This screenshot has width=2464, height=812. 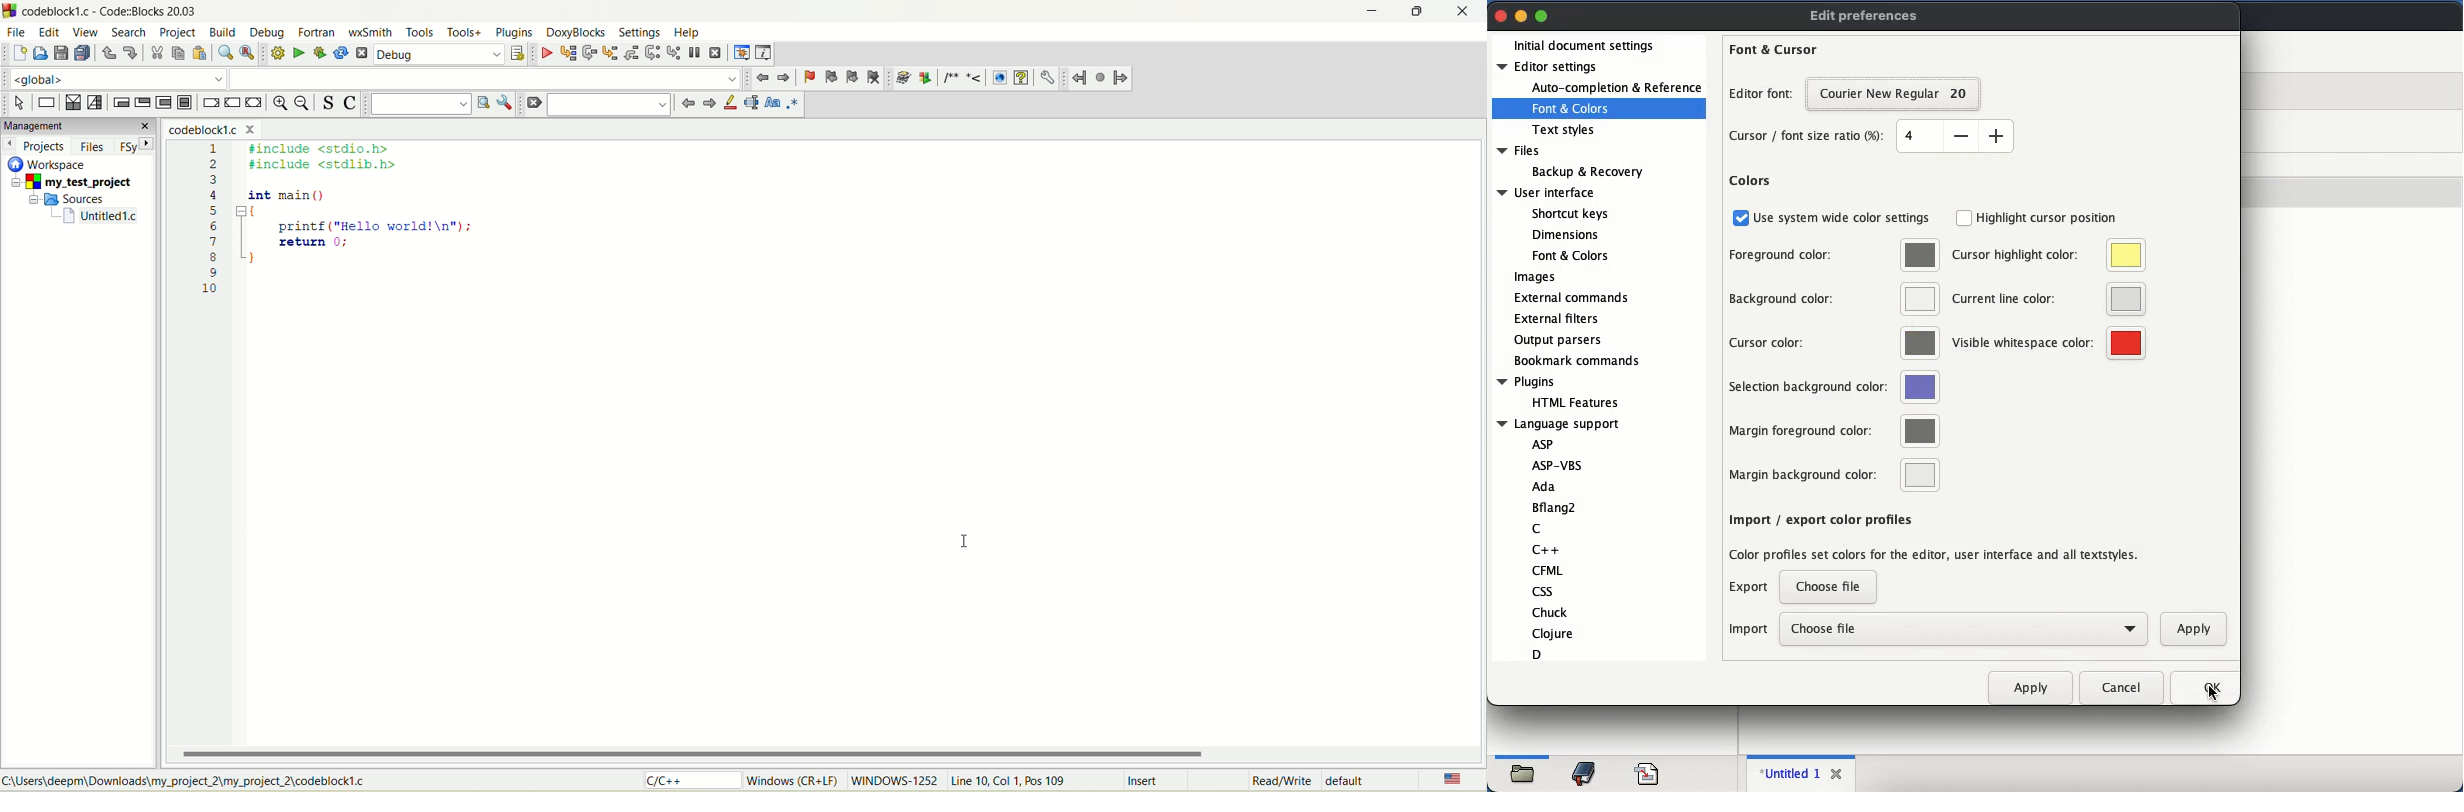 I want to click on save everything, so click(x=82, y=53).